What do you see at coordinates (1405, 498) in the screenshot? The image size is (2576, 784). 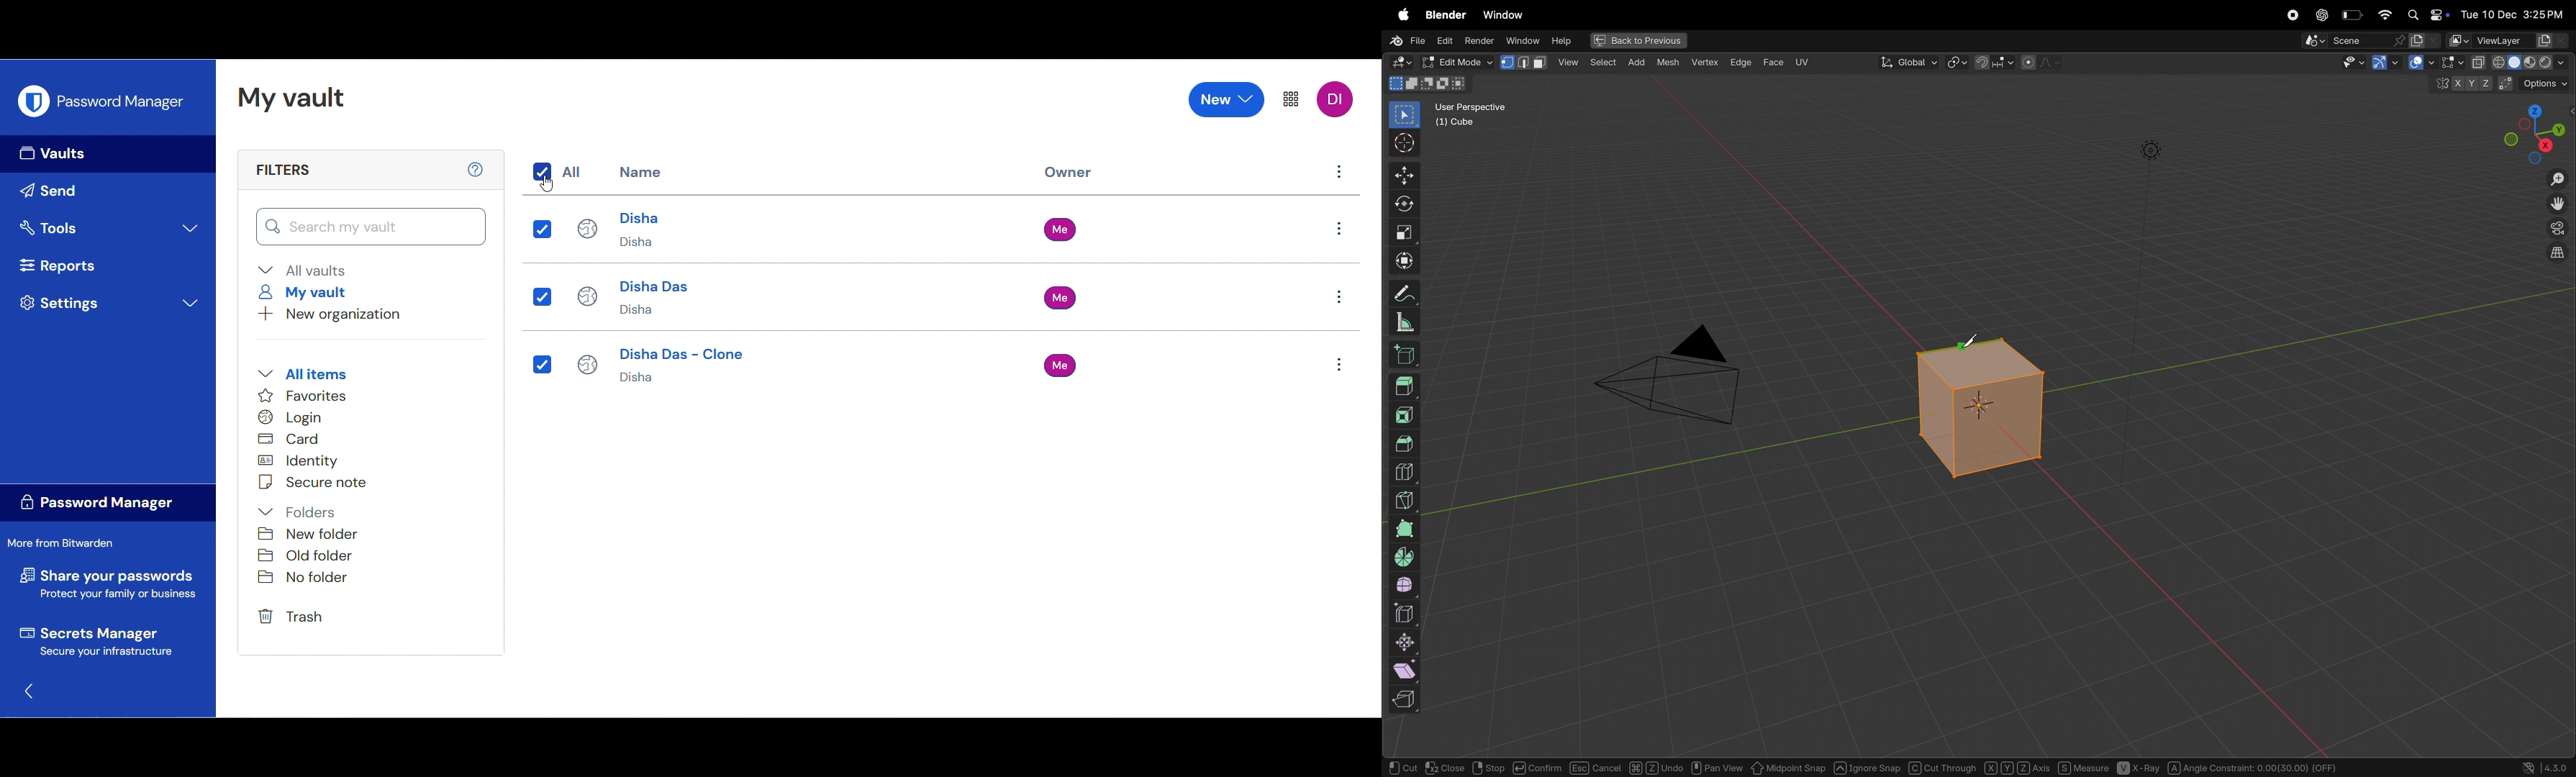 I see `knife` at bounding box center [1405, 498].